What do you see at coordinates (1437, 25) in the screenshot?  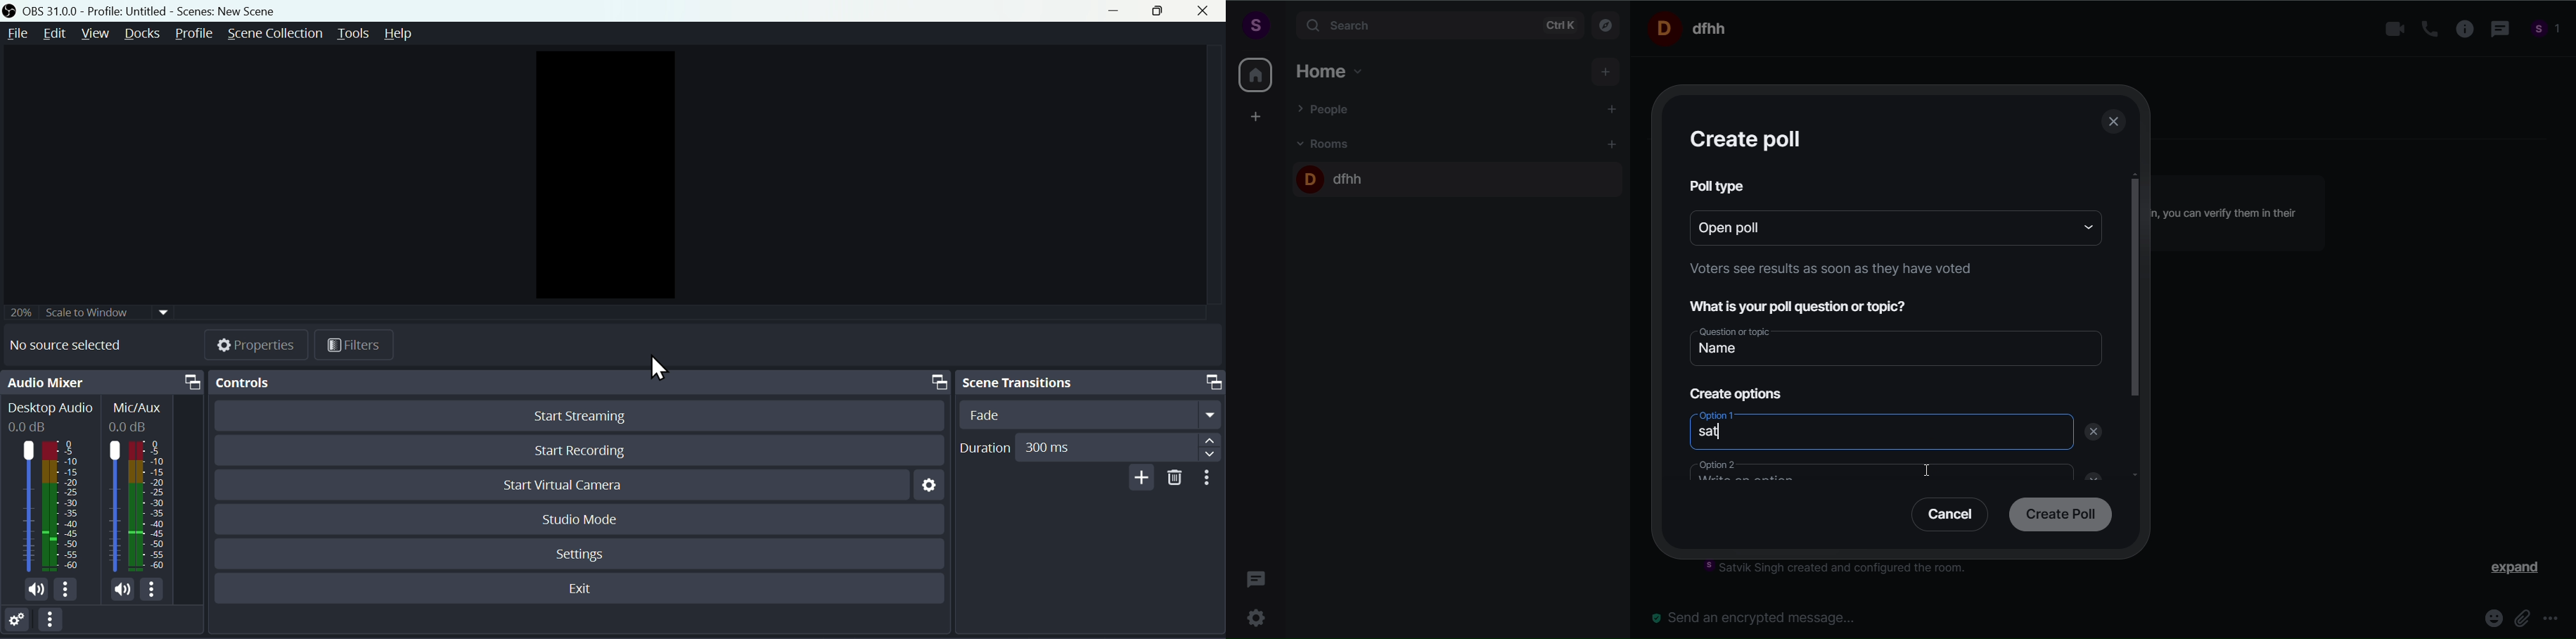 I see `search bar` at bounding box center [1437, 25].